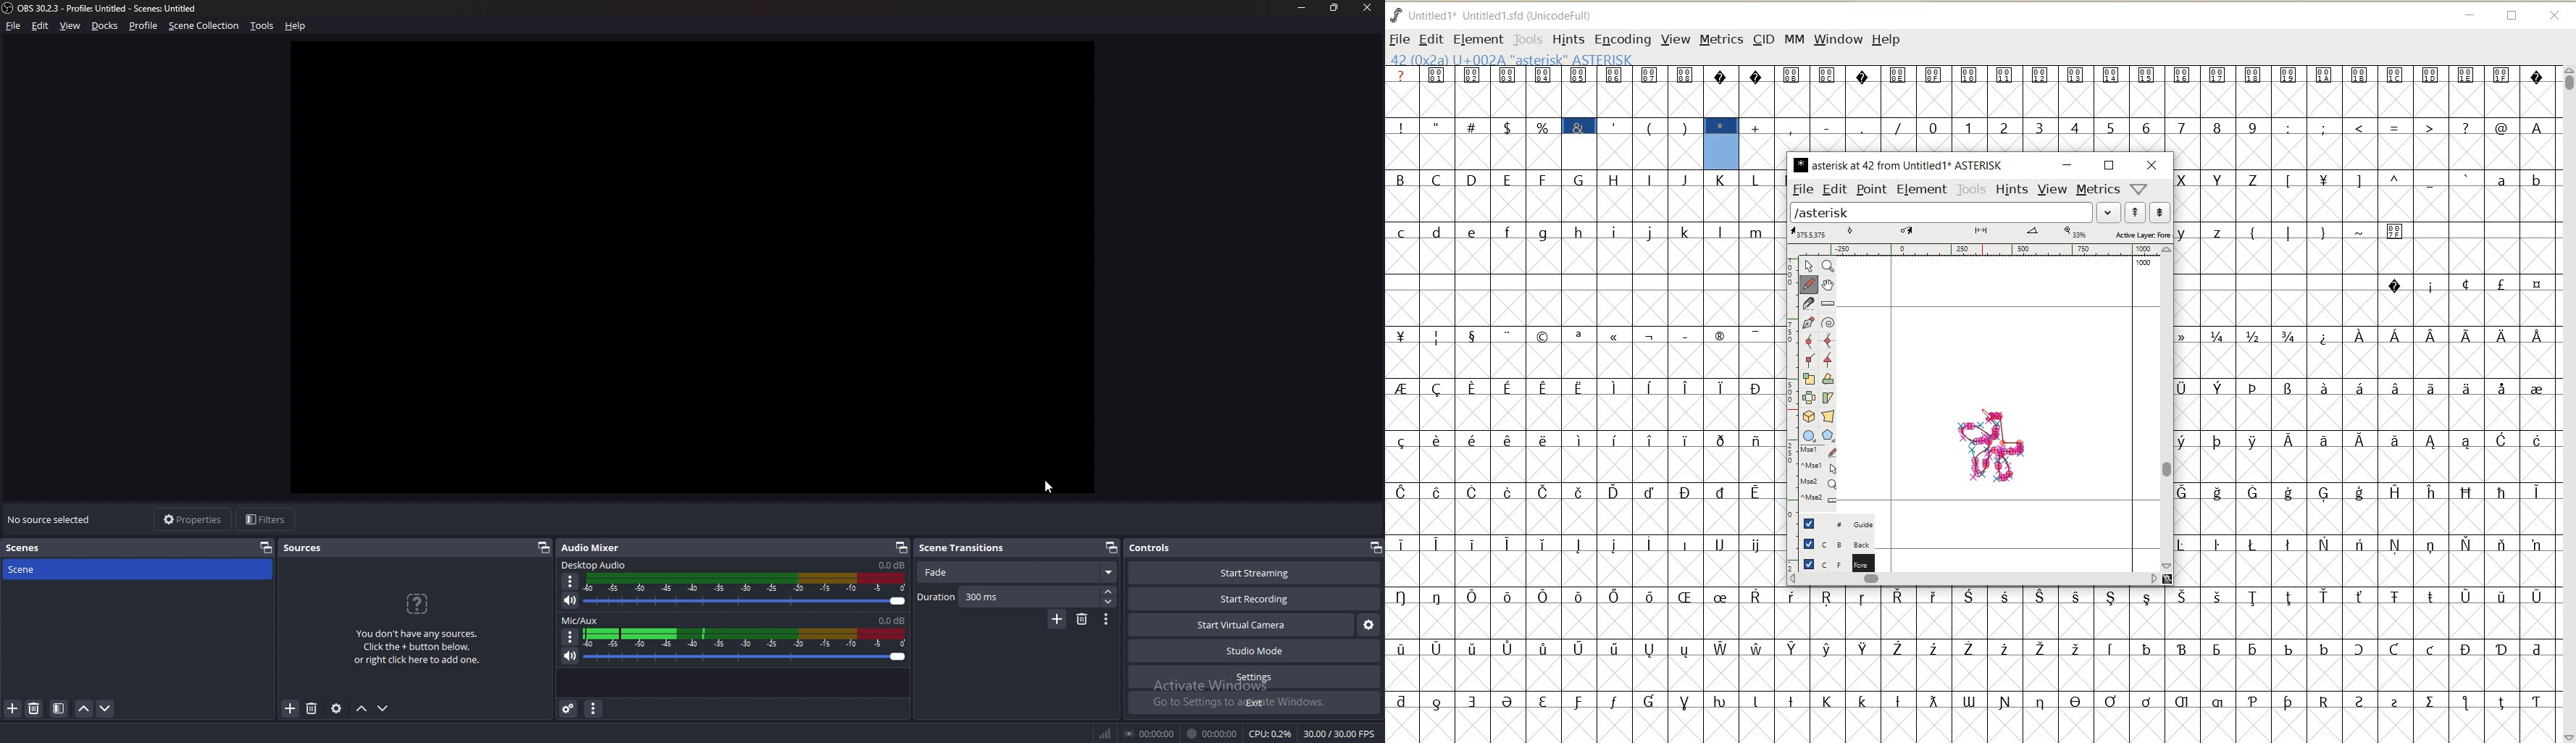 The image size is (2576, 756). Describe the element at coordinates (2147, 211) in the screenshot. I see `show previous/next word list` at that location.